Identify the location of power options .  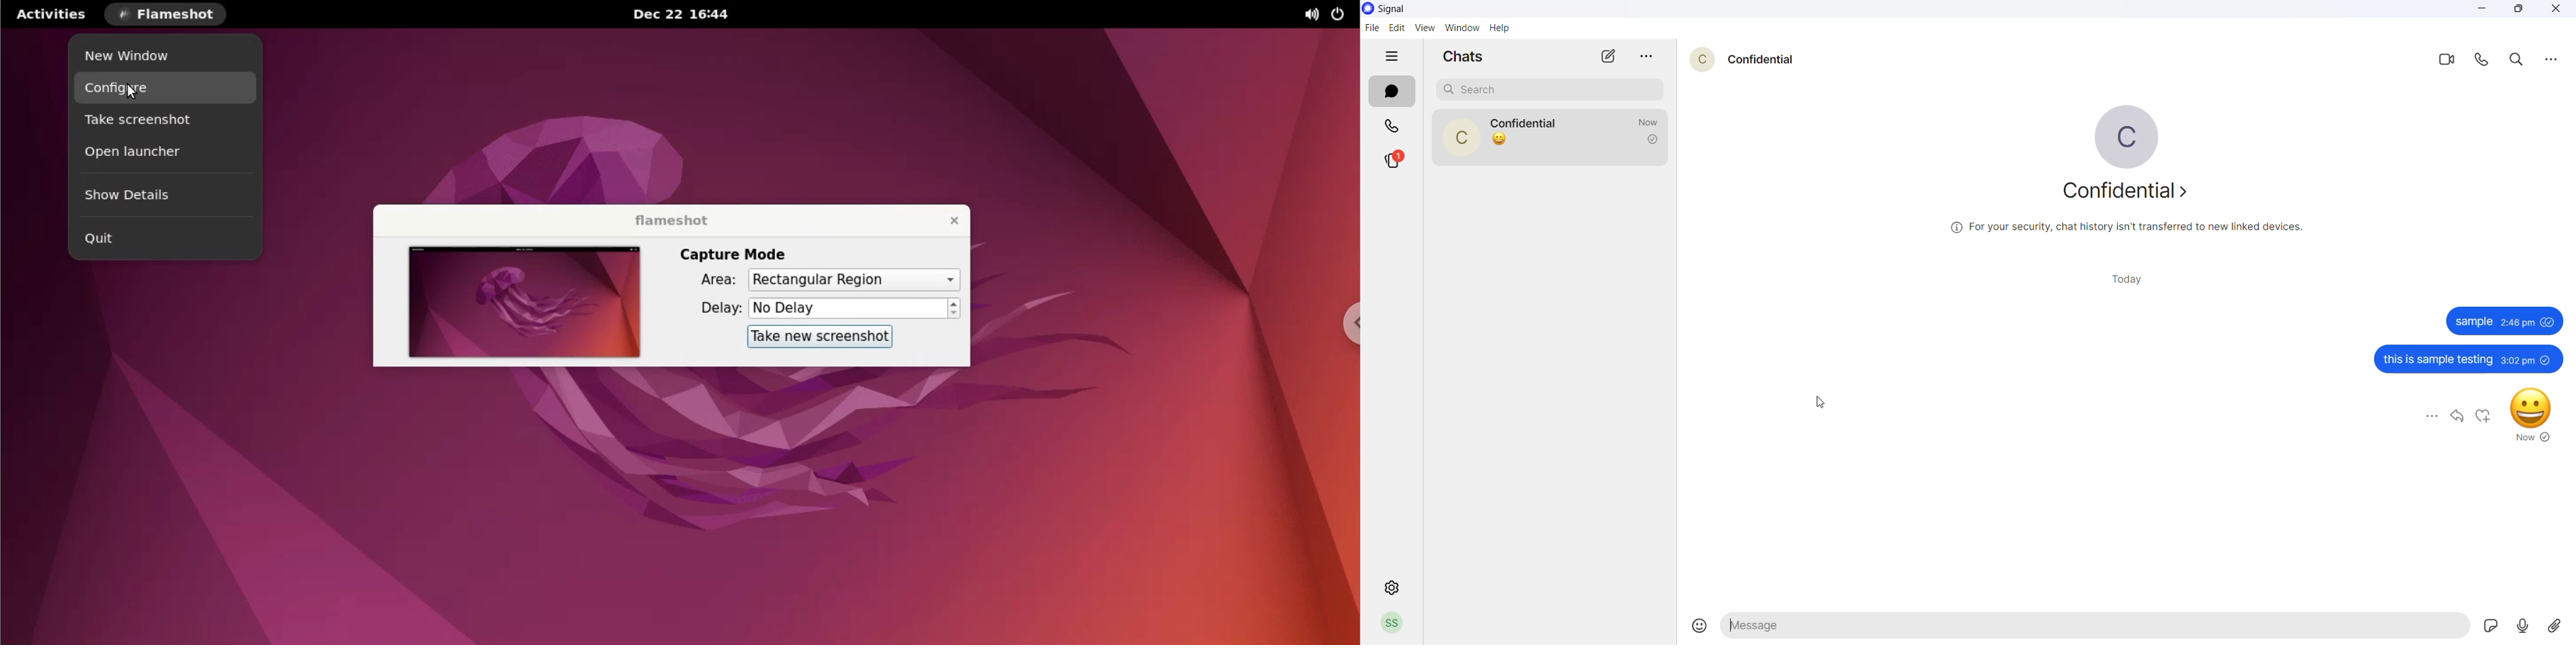
(1340, 15).